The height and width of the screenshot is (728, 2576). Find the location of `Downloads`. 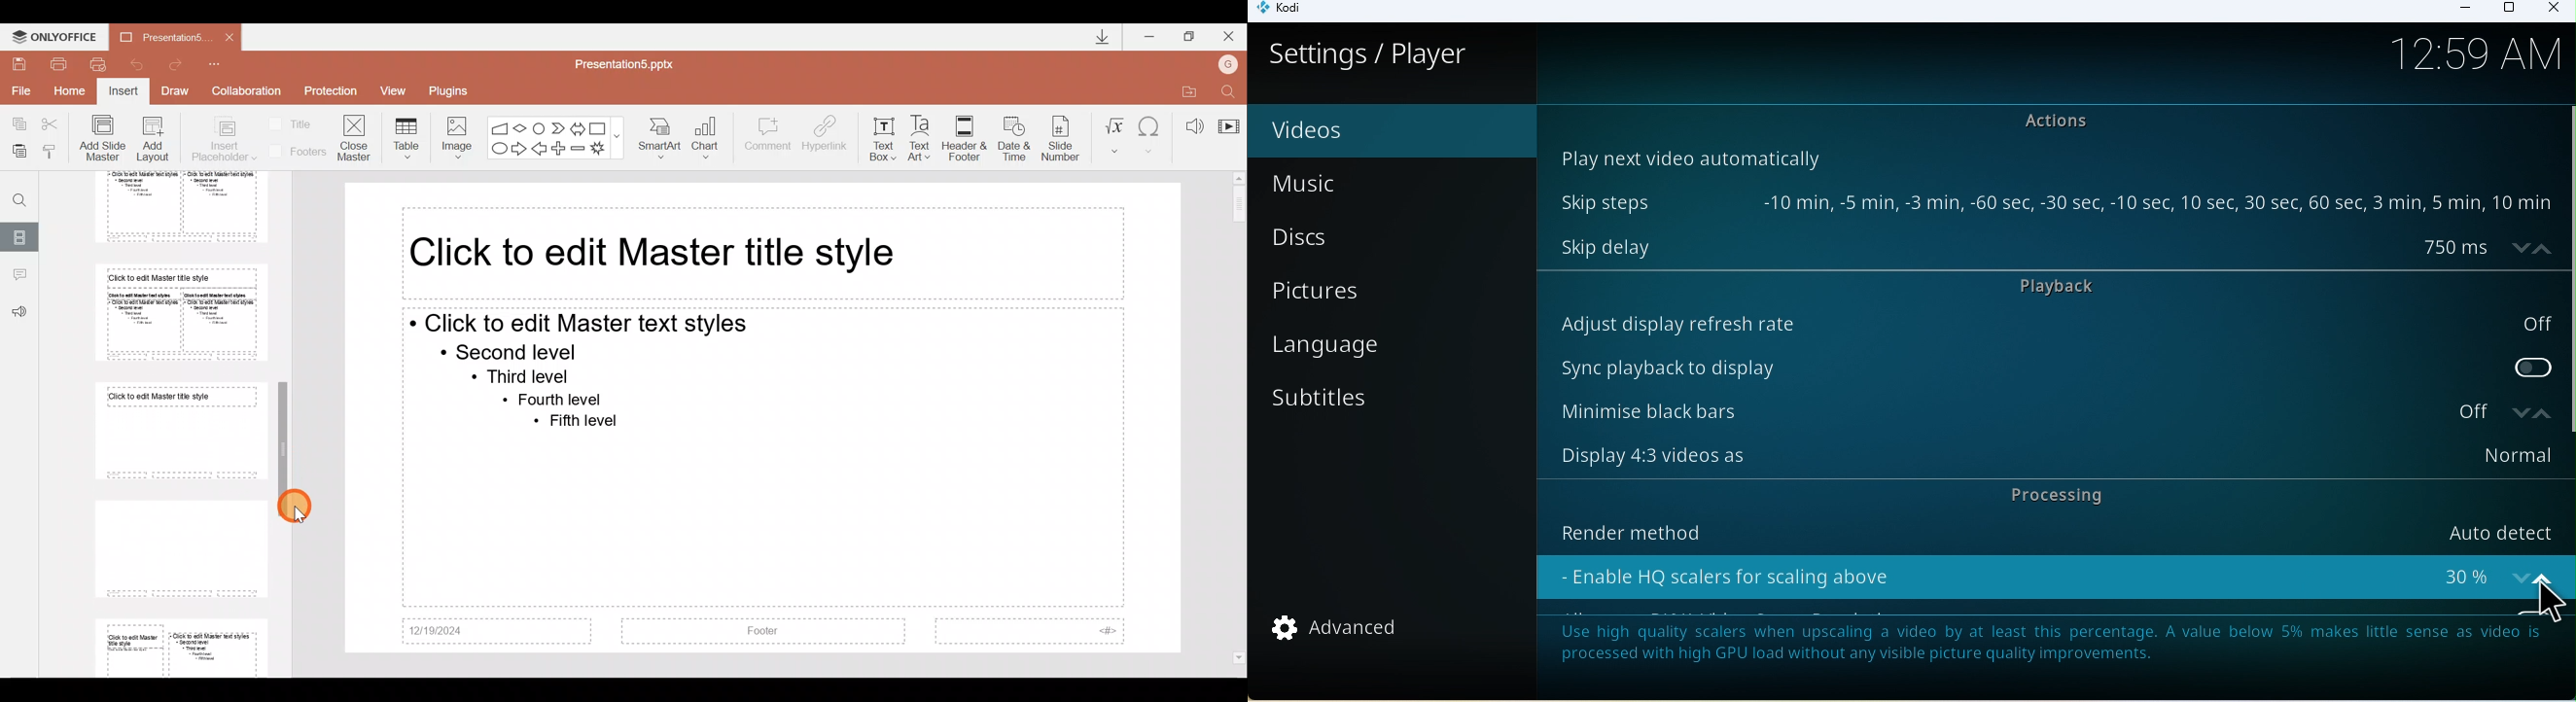

Downloads is located at coordinates (1097, 36).